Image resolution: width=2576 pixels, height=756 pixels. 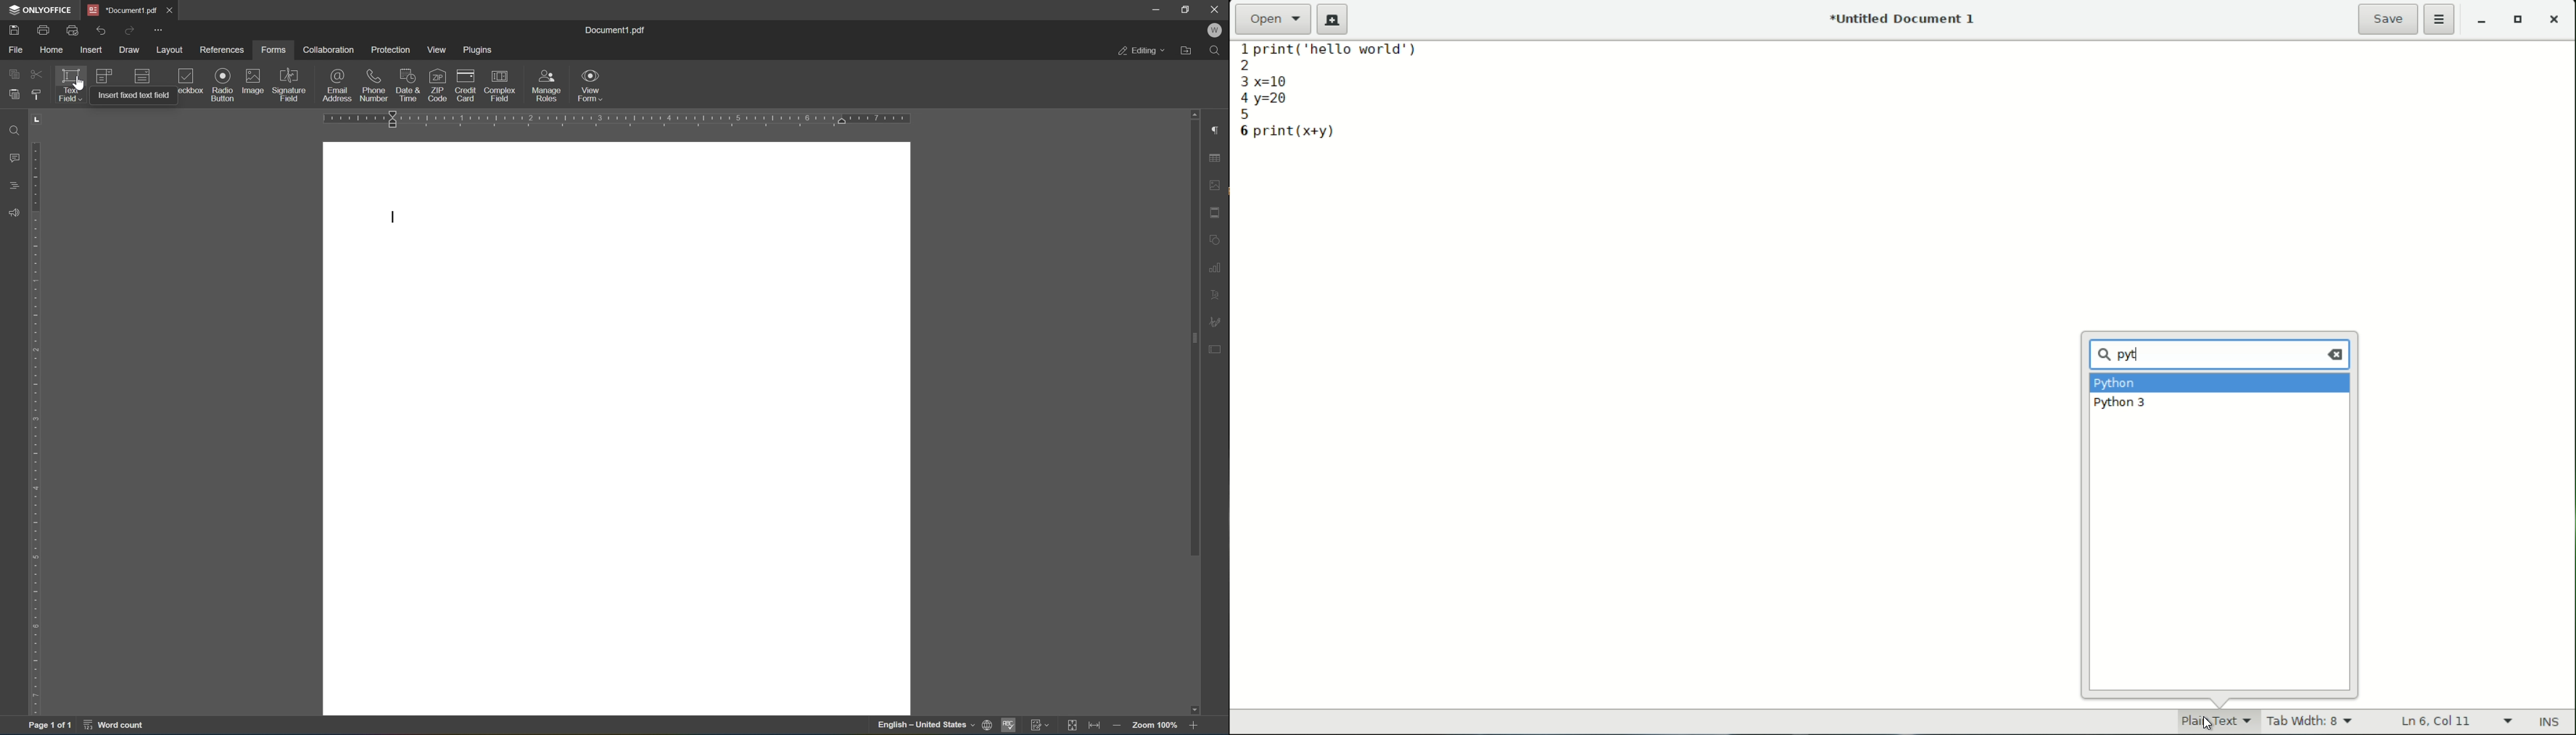 What do you see at coordinates (1216, 51) in the screenshot?
I see `find` at bounding box center [1216, 51].